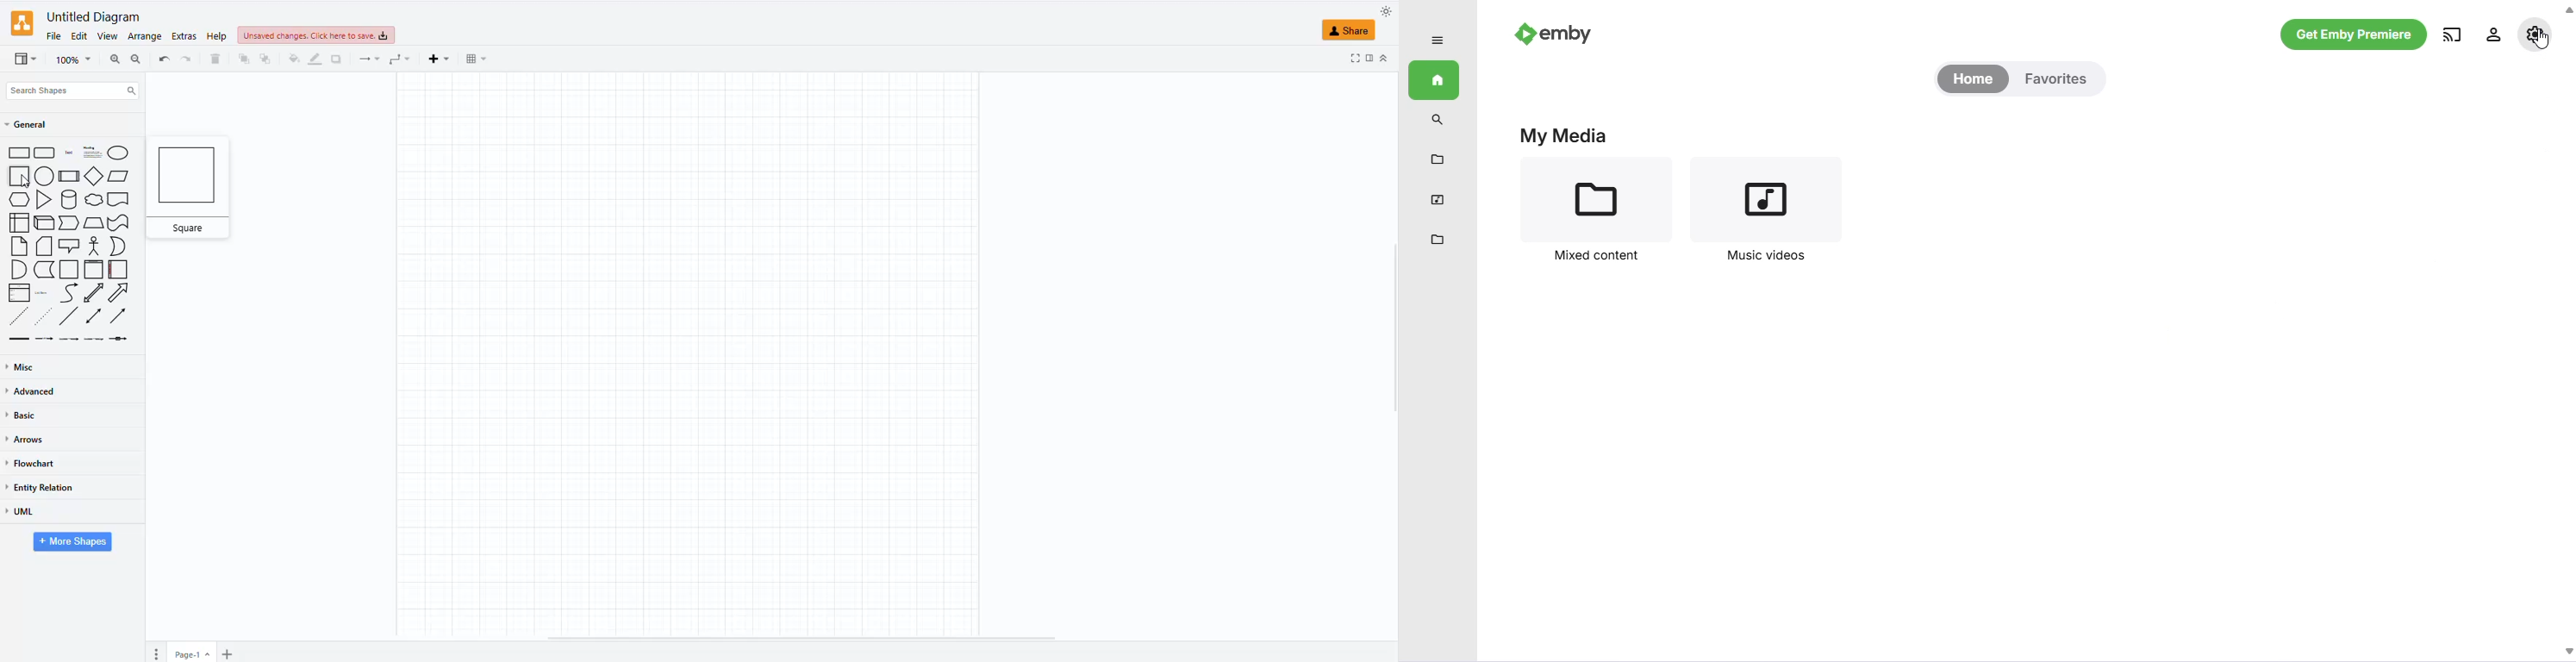  Describe the element at coordinates (26, 440) in the screenshot. I see `arrows` at that location.